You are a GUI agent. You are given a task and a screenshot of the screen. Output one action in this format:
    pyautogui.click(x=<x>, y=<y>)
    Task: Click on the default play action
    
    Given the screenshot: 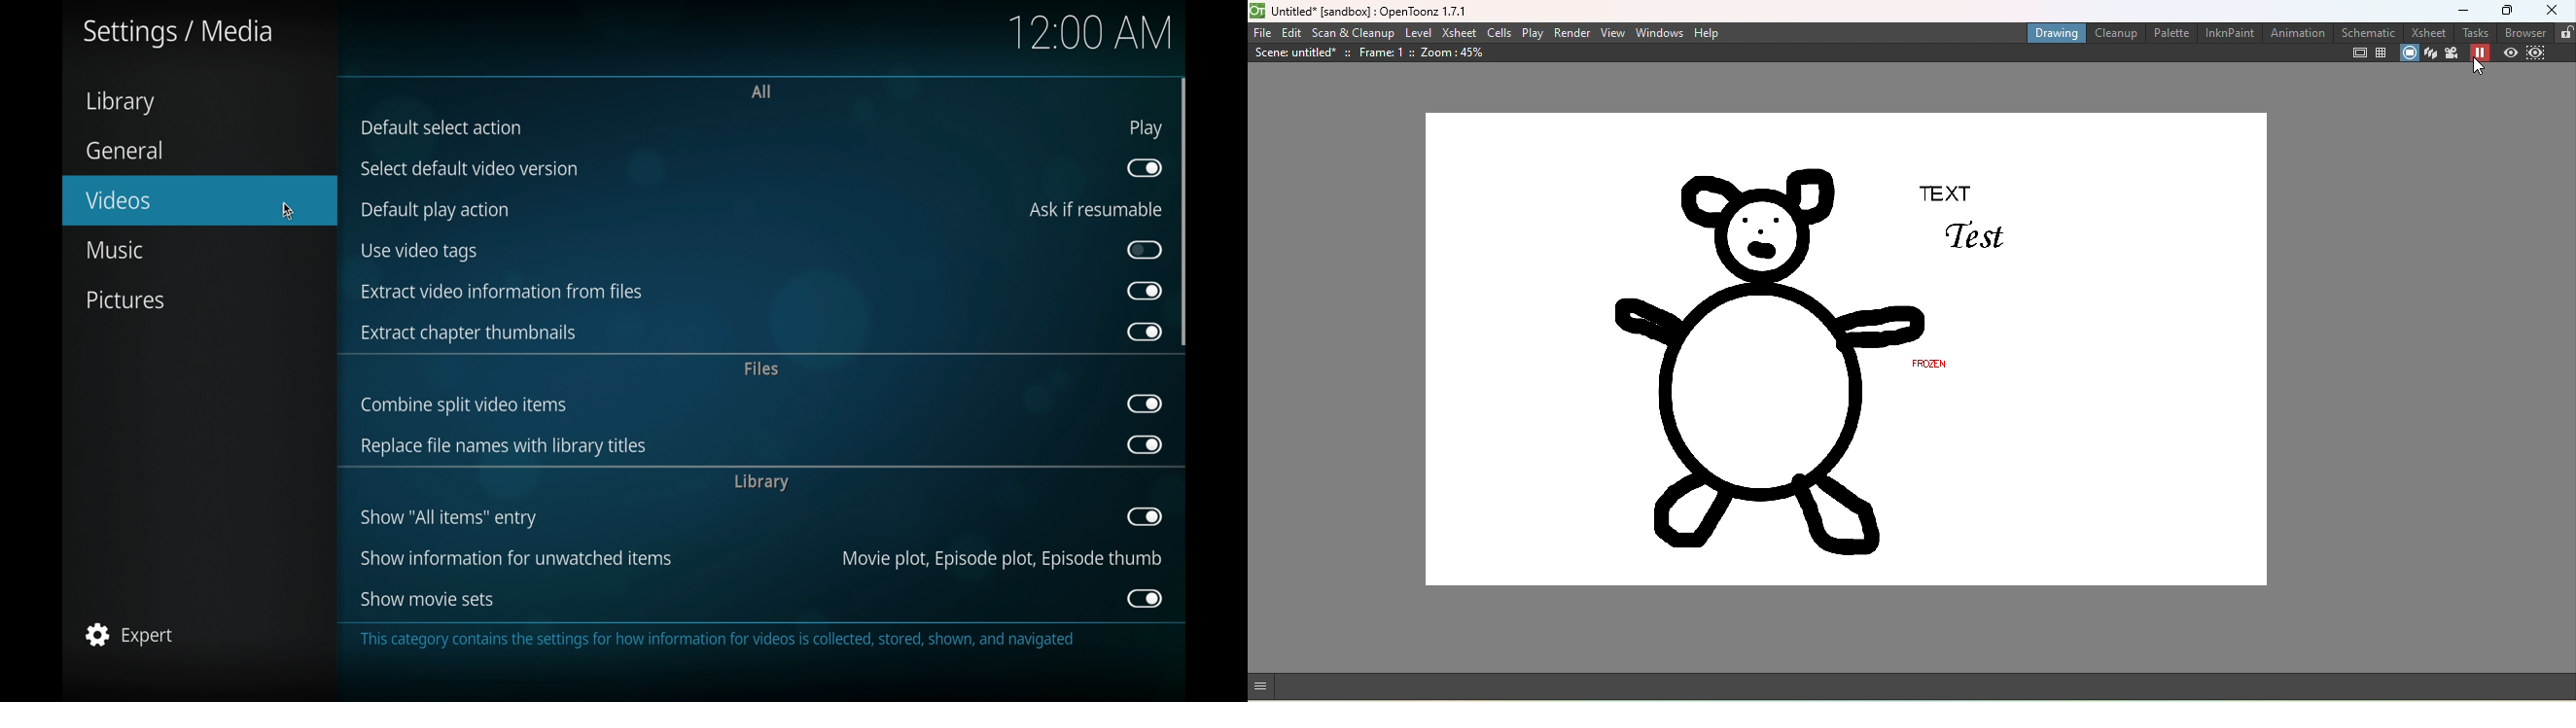 What is the action you would take?
    pyautogui.click(x=434, y=211)
    